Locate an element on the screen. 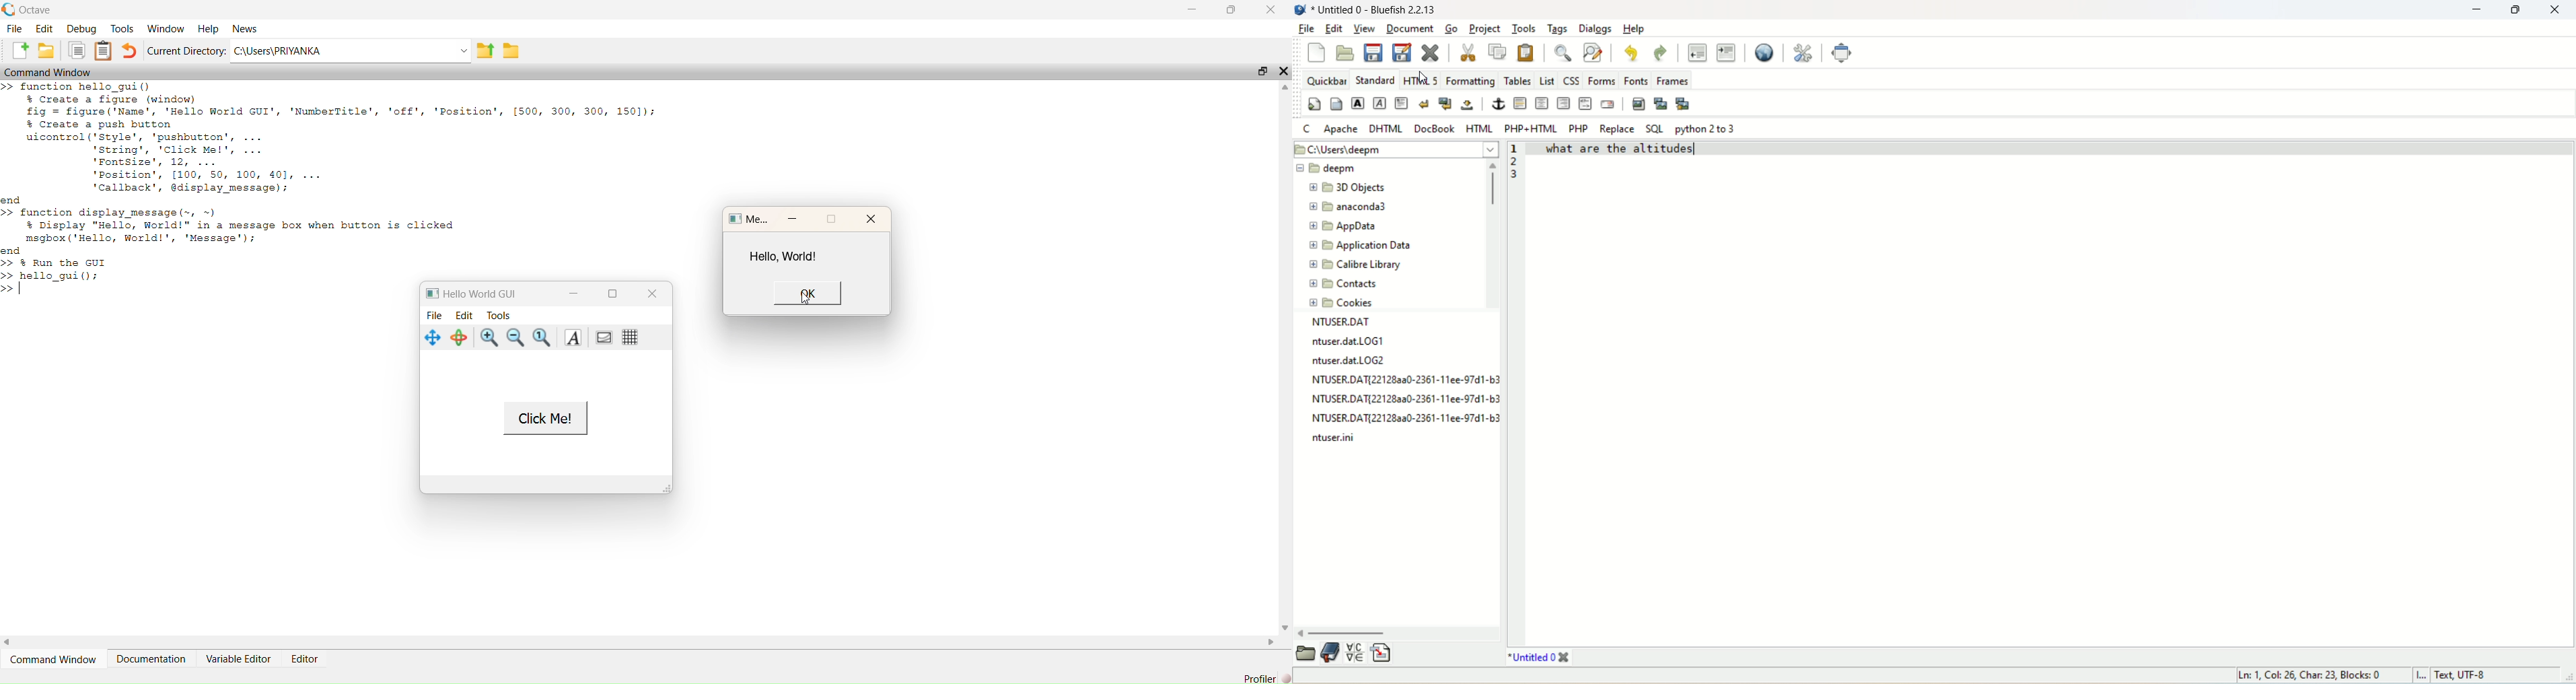 This screenshot has height=700, width=2576. line number is located at coordinates (1516, 163).